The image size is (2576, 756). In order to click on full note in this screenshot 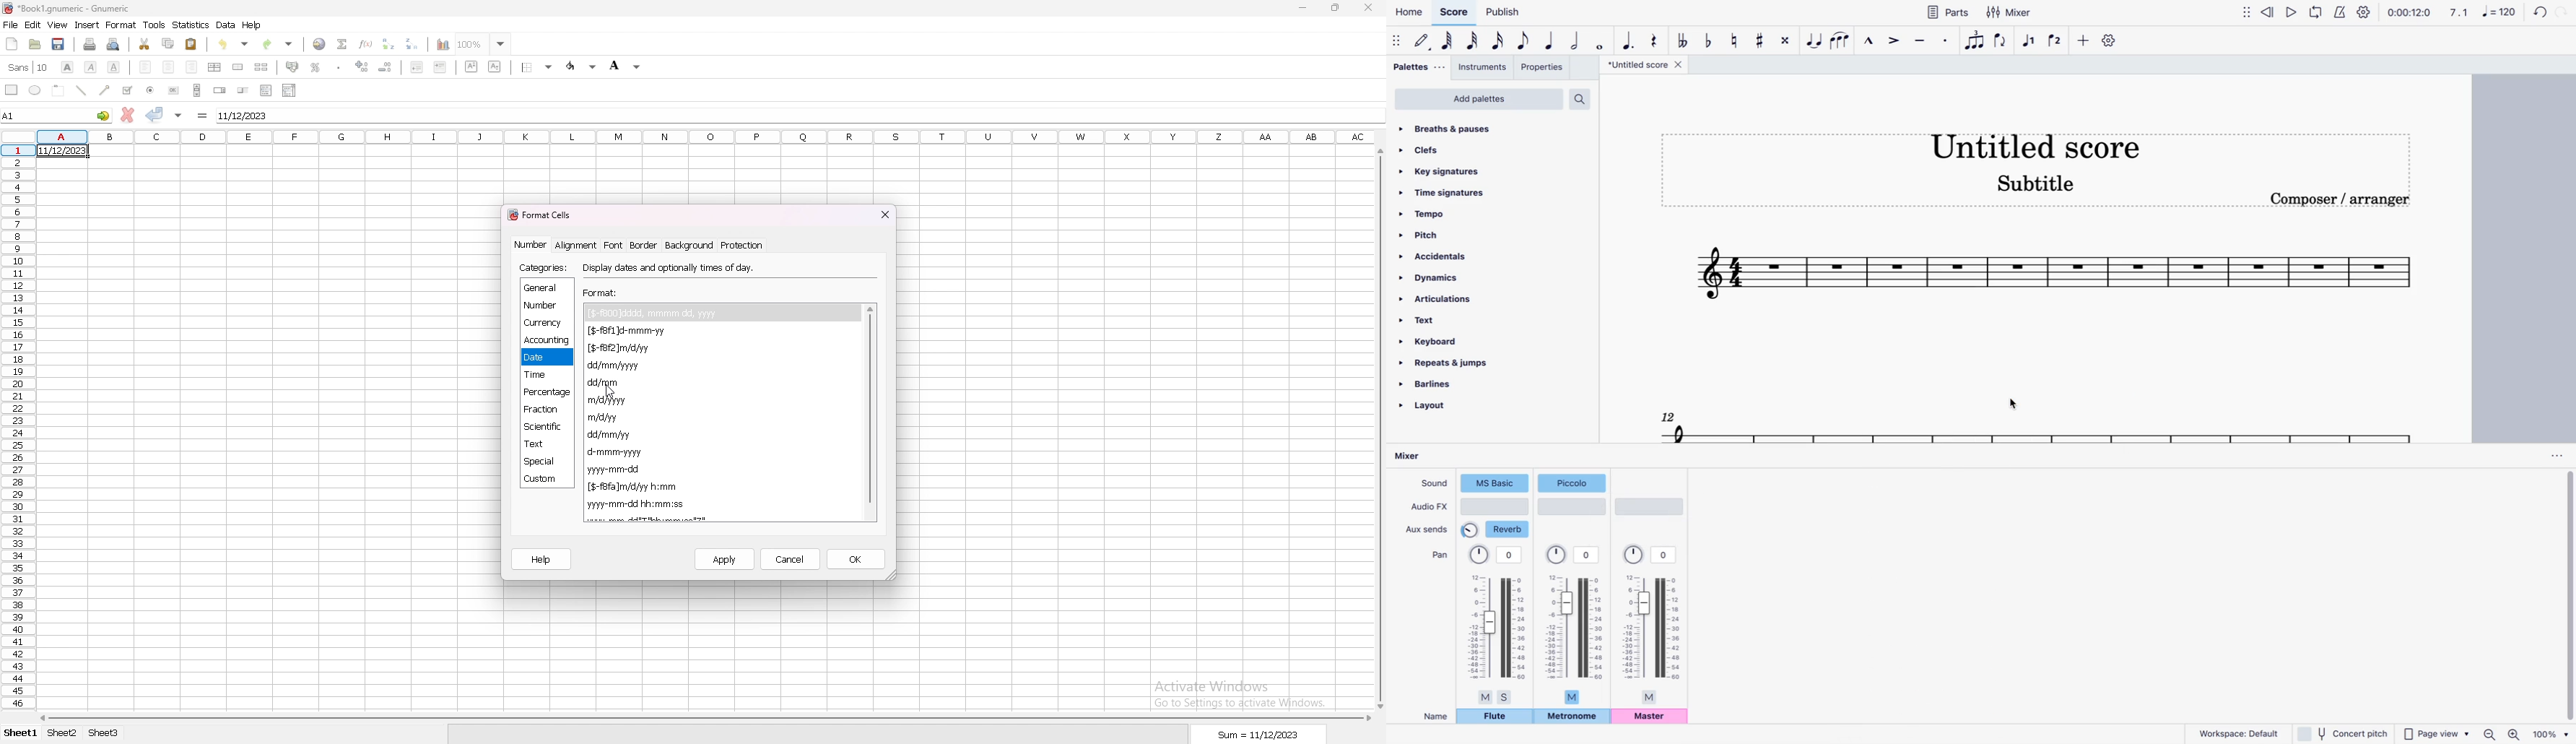, I will do `click(1602, 43)`.